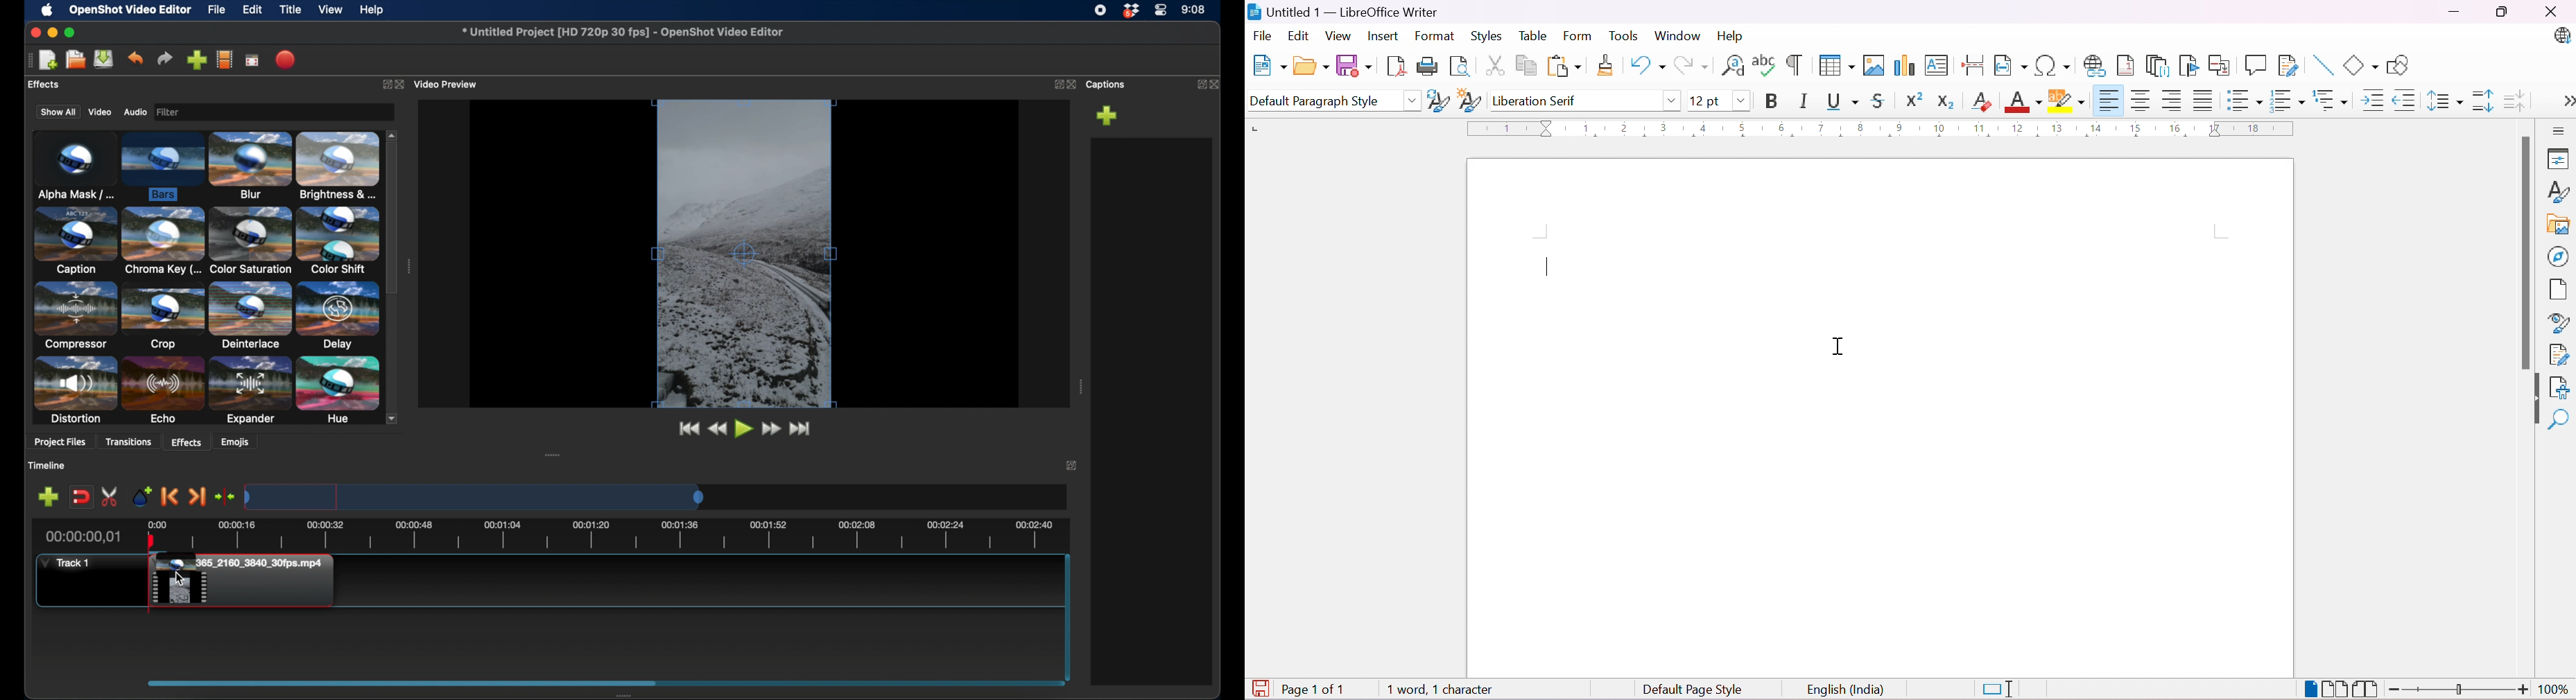 Image resolution: width=2576 pixels, height=700 pixels. Describe the element at coordinates (403, 84) in the screenshot. I see `close` at that location.